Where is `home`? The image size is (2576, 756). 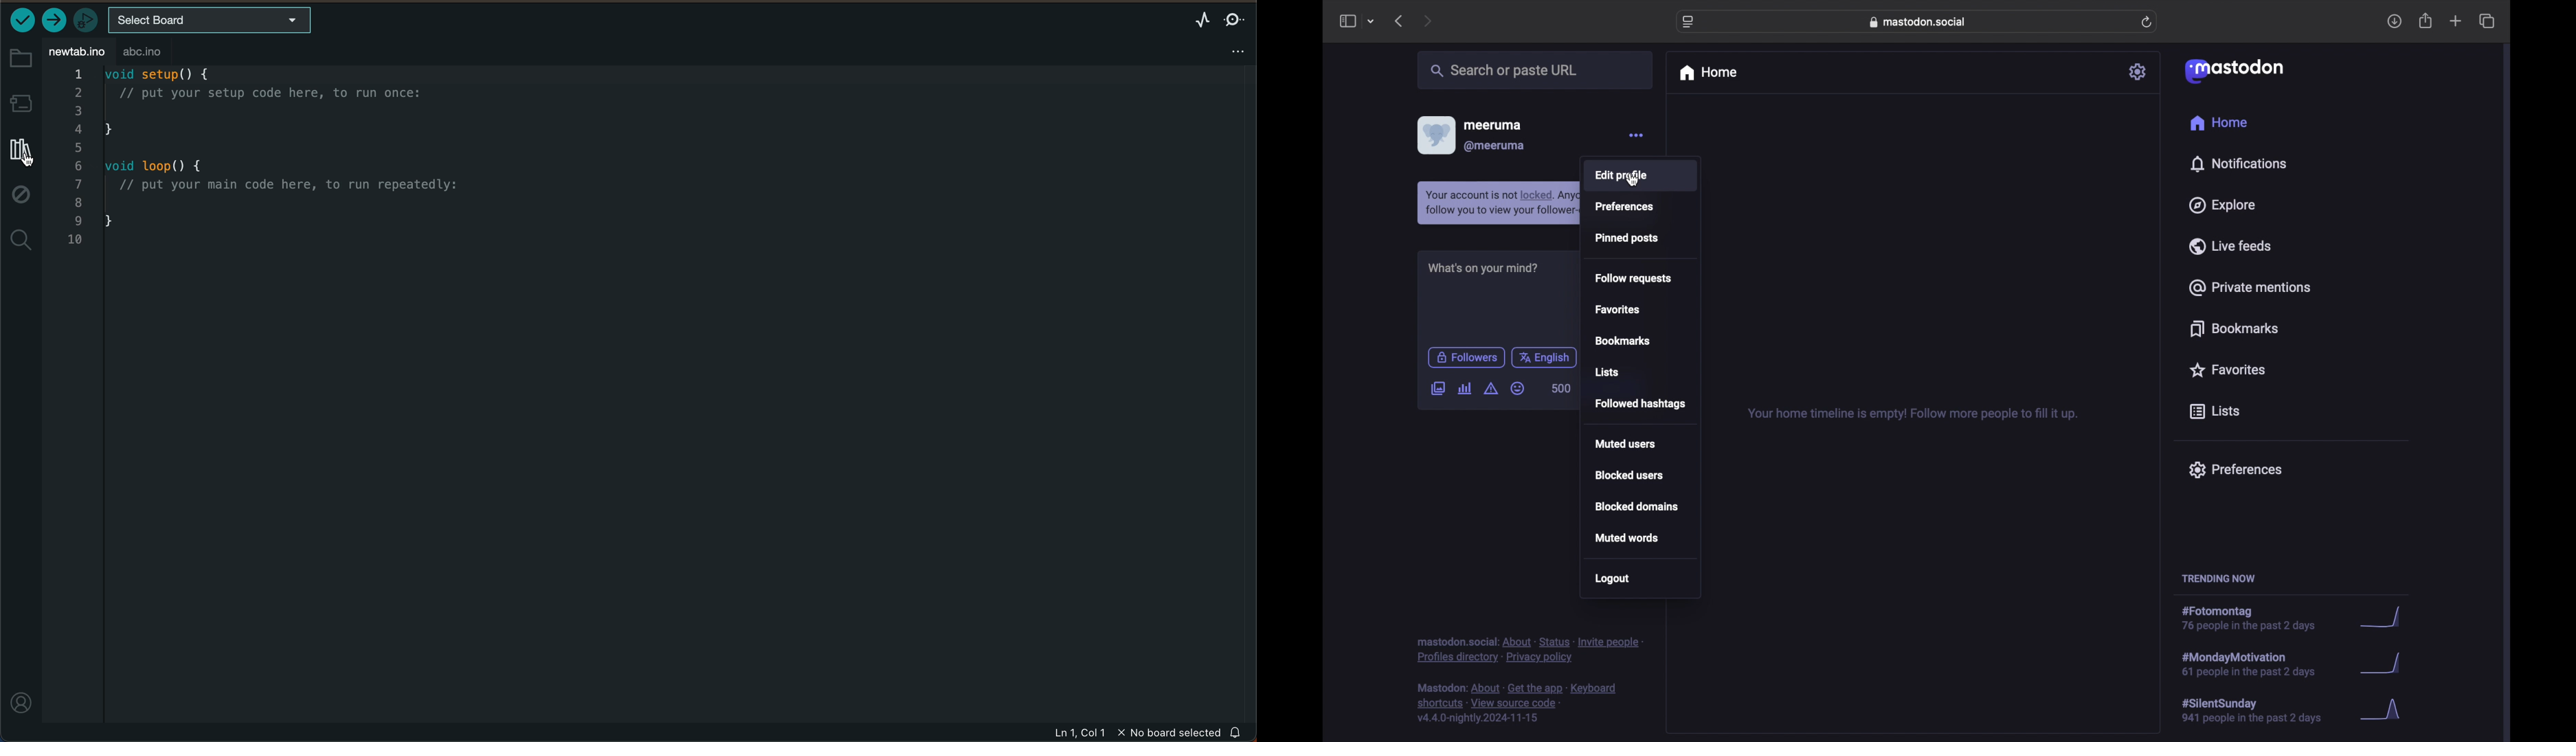 home is located at coordinates (2219, 123).